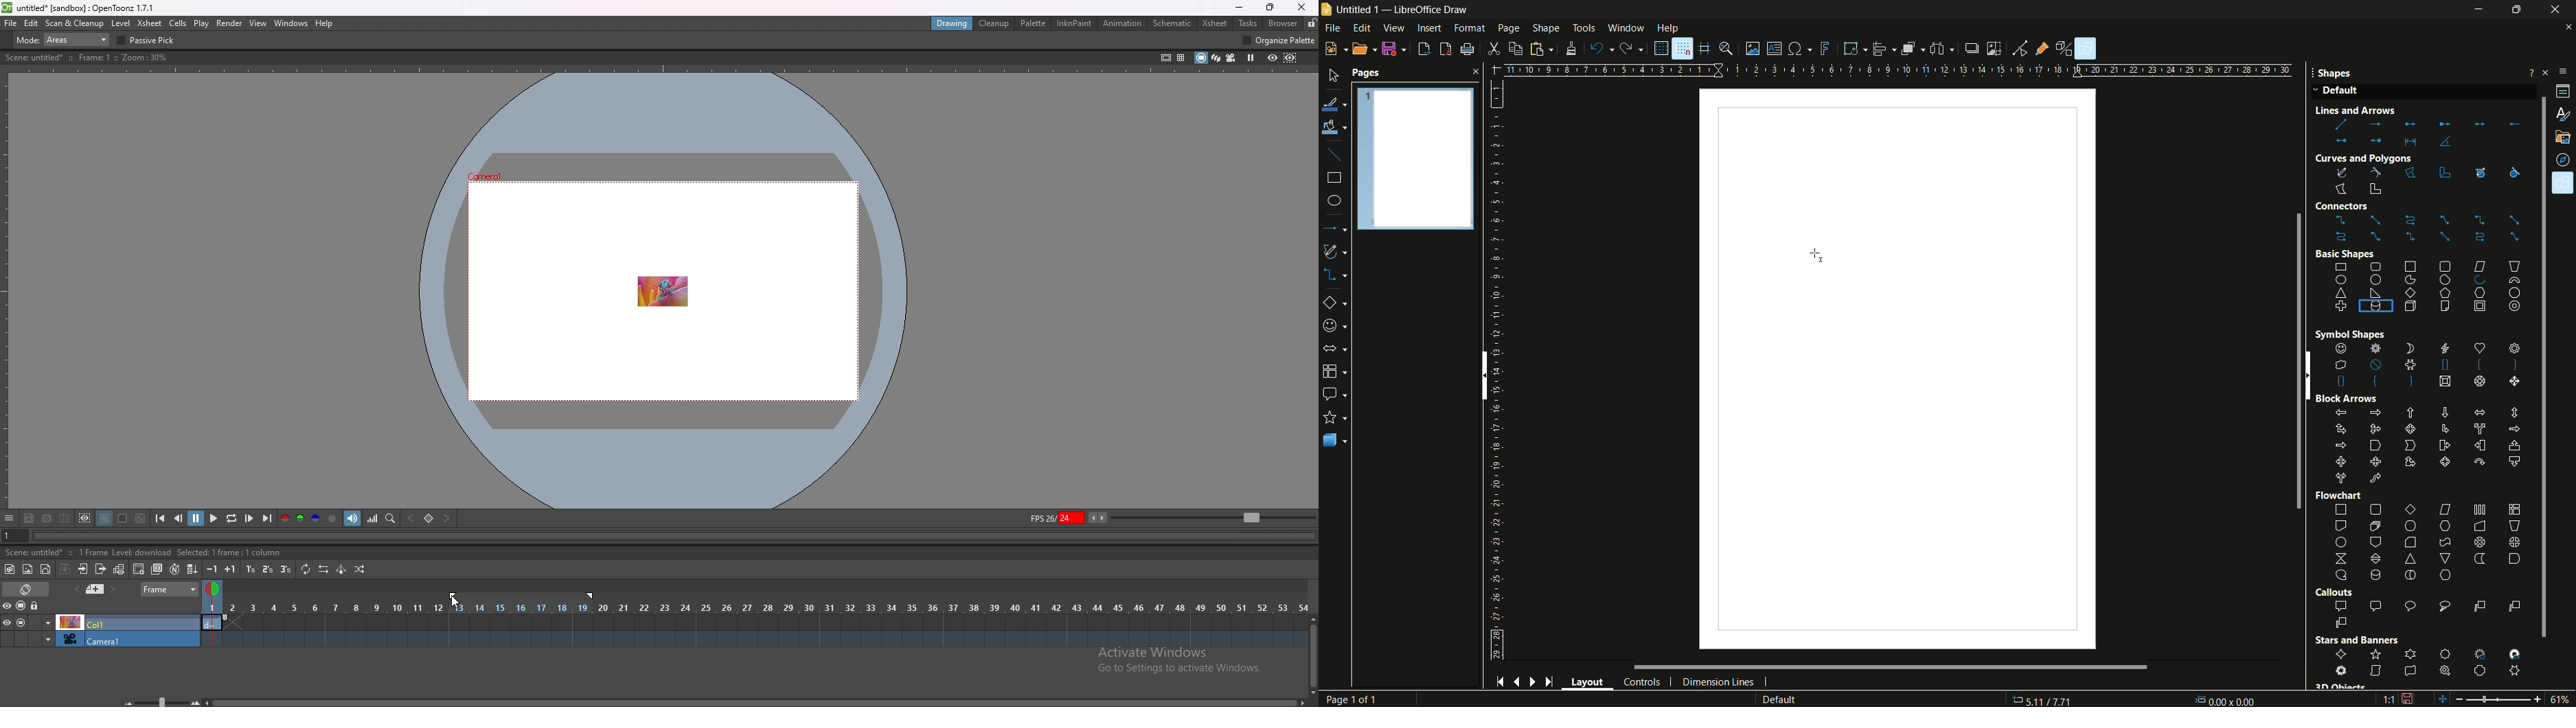 This screenshot has width=2576, height=728. I want to click on zoom, so click(1213, 516).